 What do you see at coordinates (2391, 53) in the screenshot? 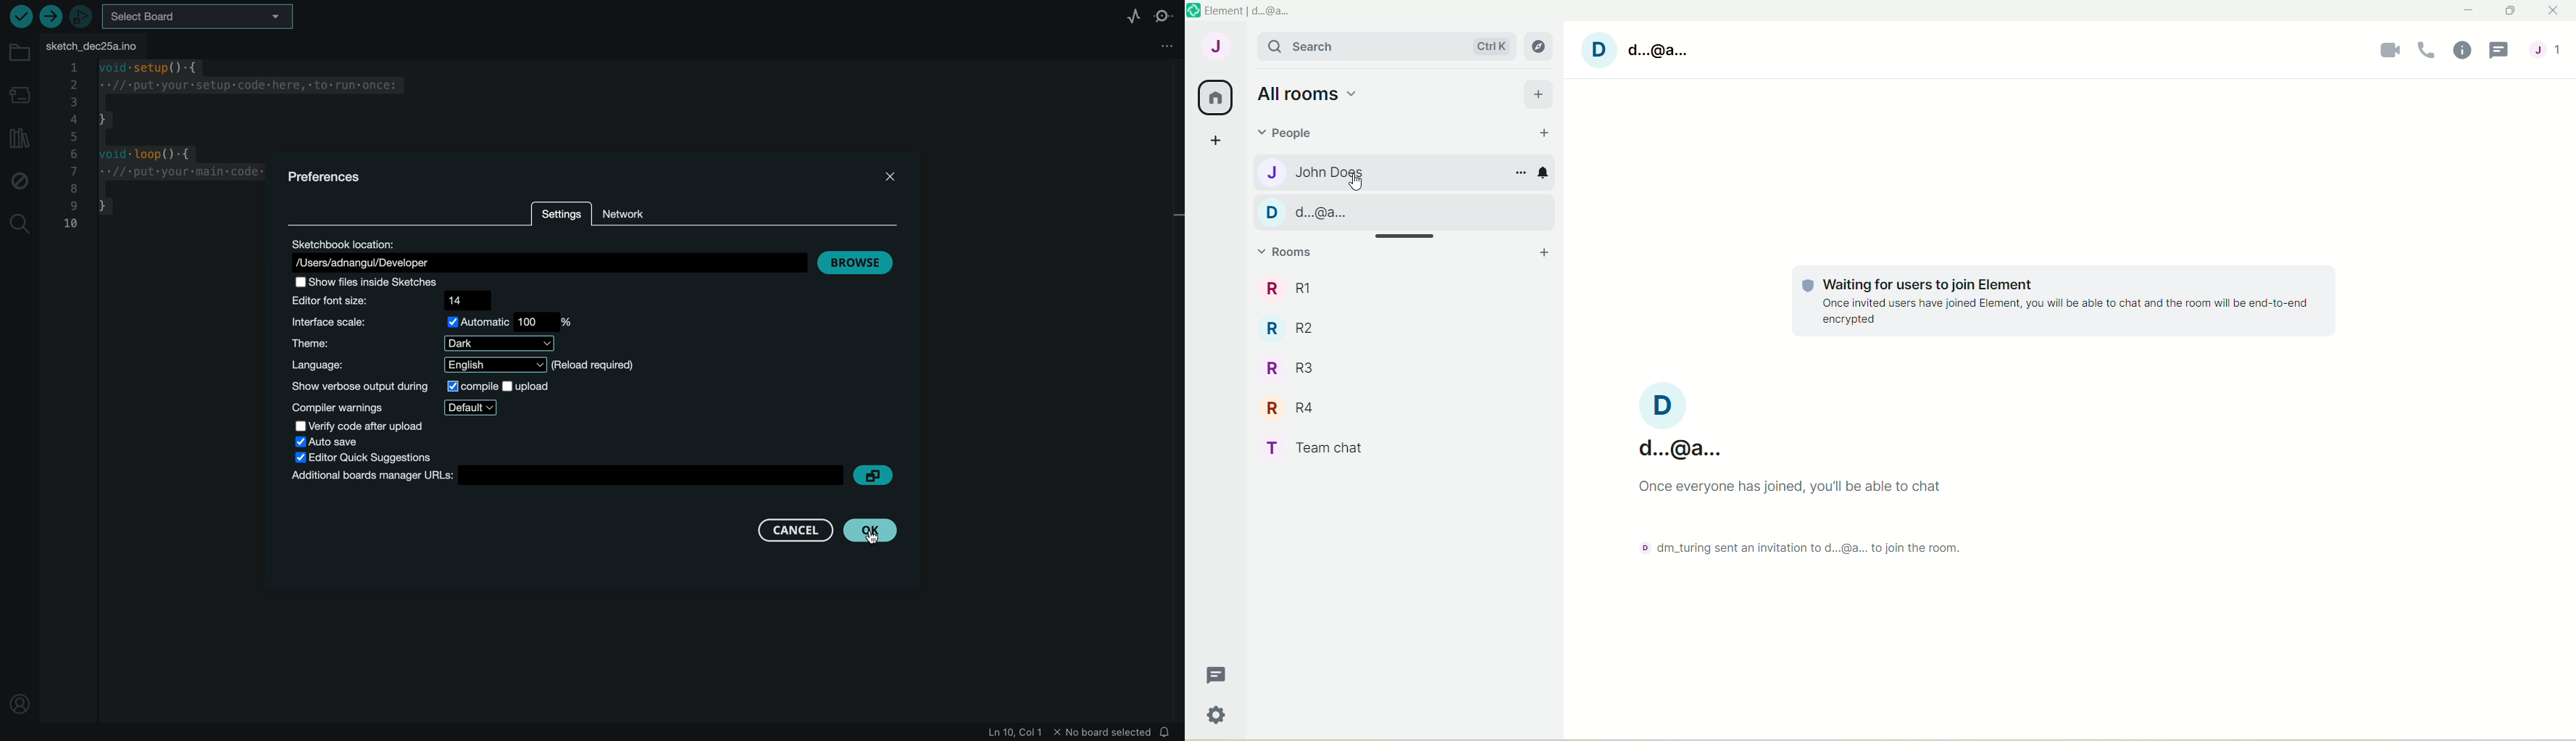
I see `video call` at bounding box center [2391, 53].